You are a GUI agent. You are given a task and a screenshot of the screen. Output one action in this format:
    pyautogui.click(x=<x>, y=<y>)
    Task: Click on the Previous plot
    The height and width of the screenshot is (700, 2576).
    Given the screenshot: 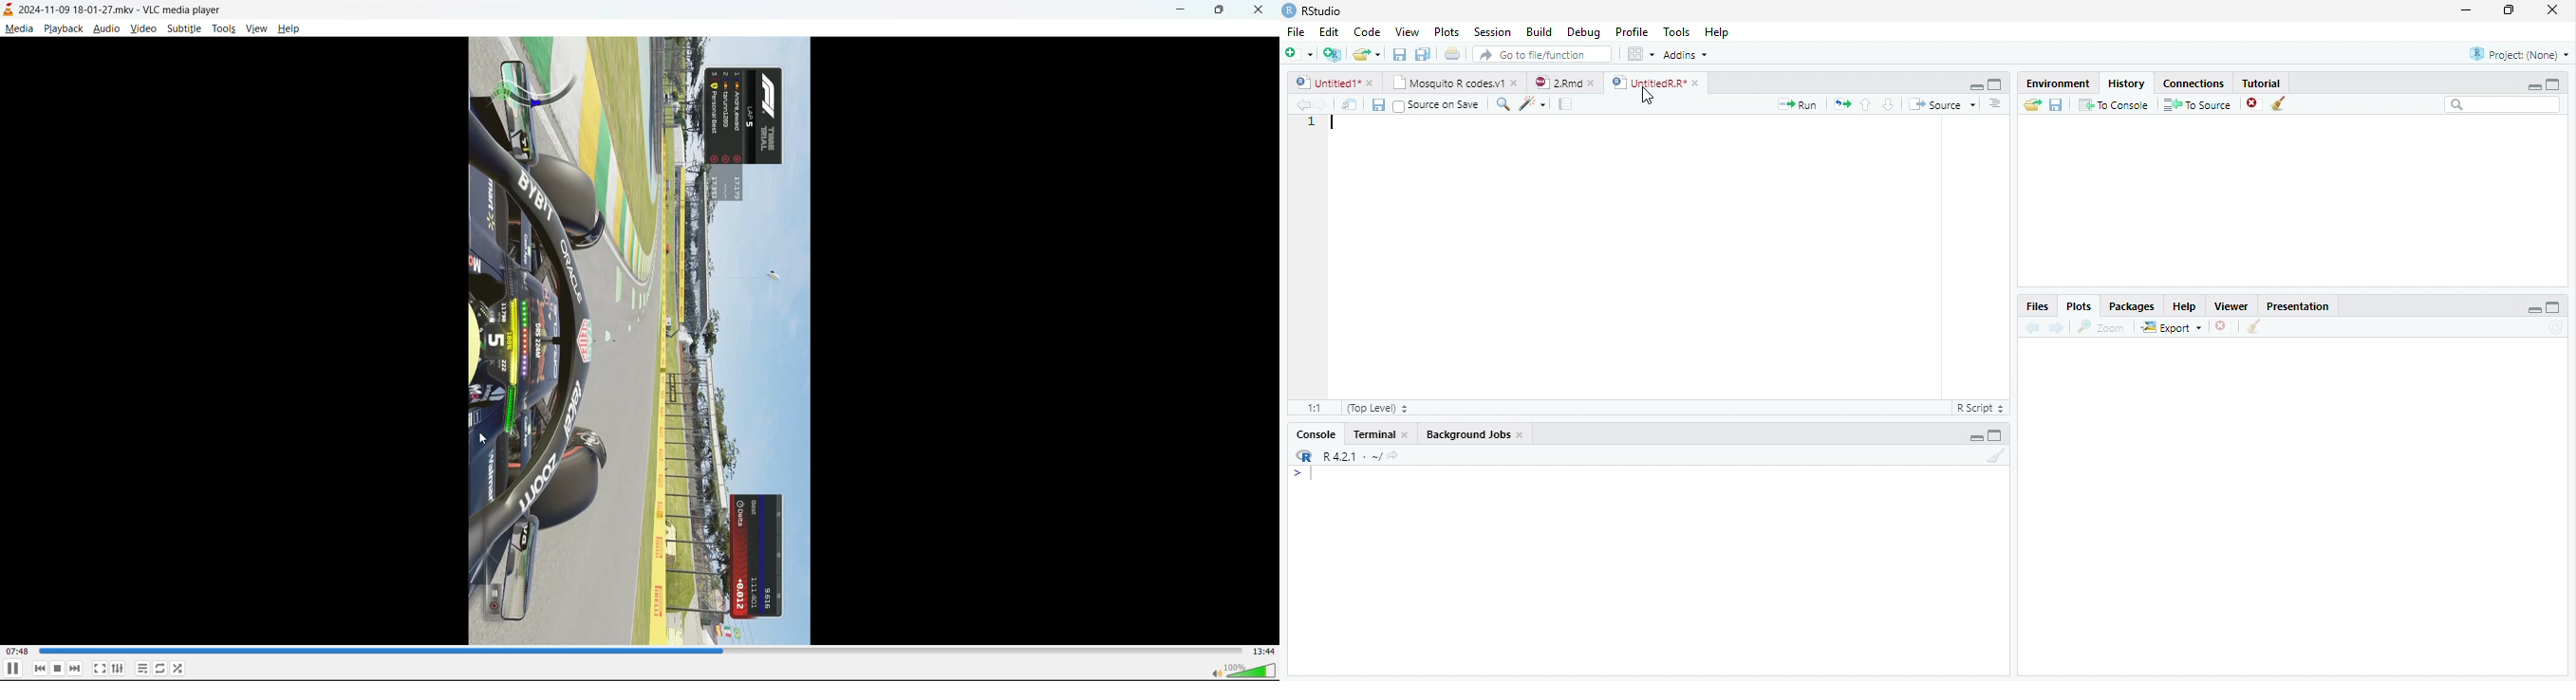 What is the action you would take?
    pyautogui.click(x=2033, y=327)
    